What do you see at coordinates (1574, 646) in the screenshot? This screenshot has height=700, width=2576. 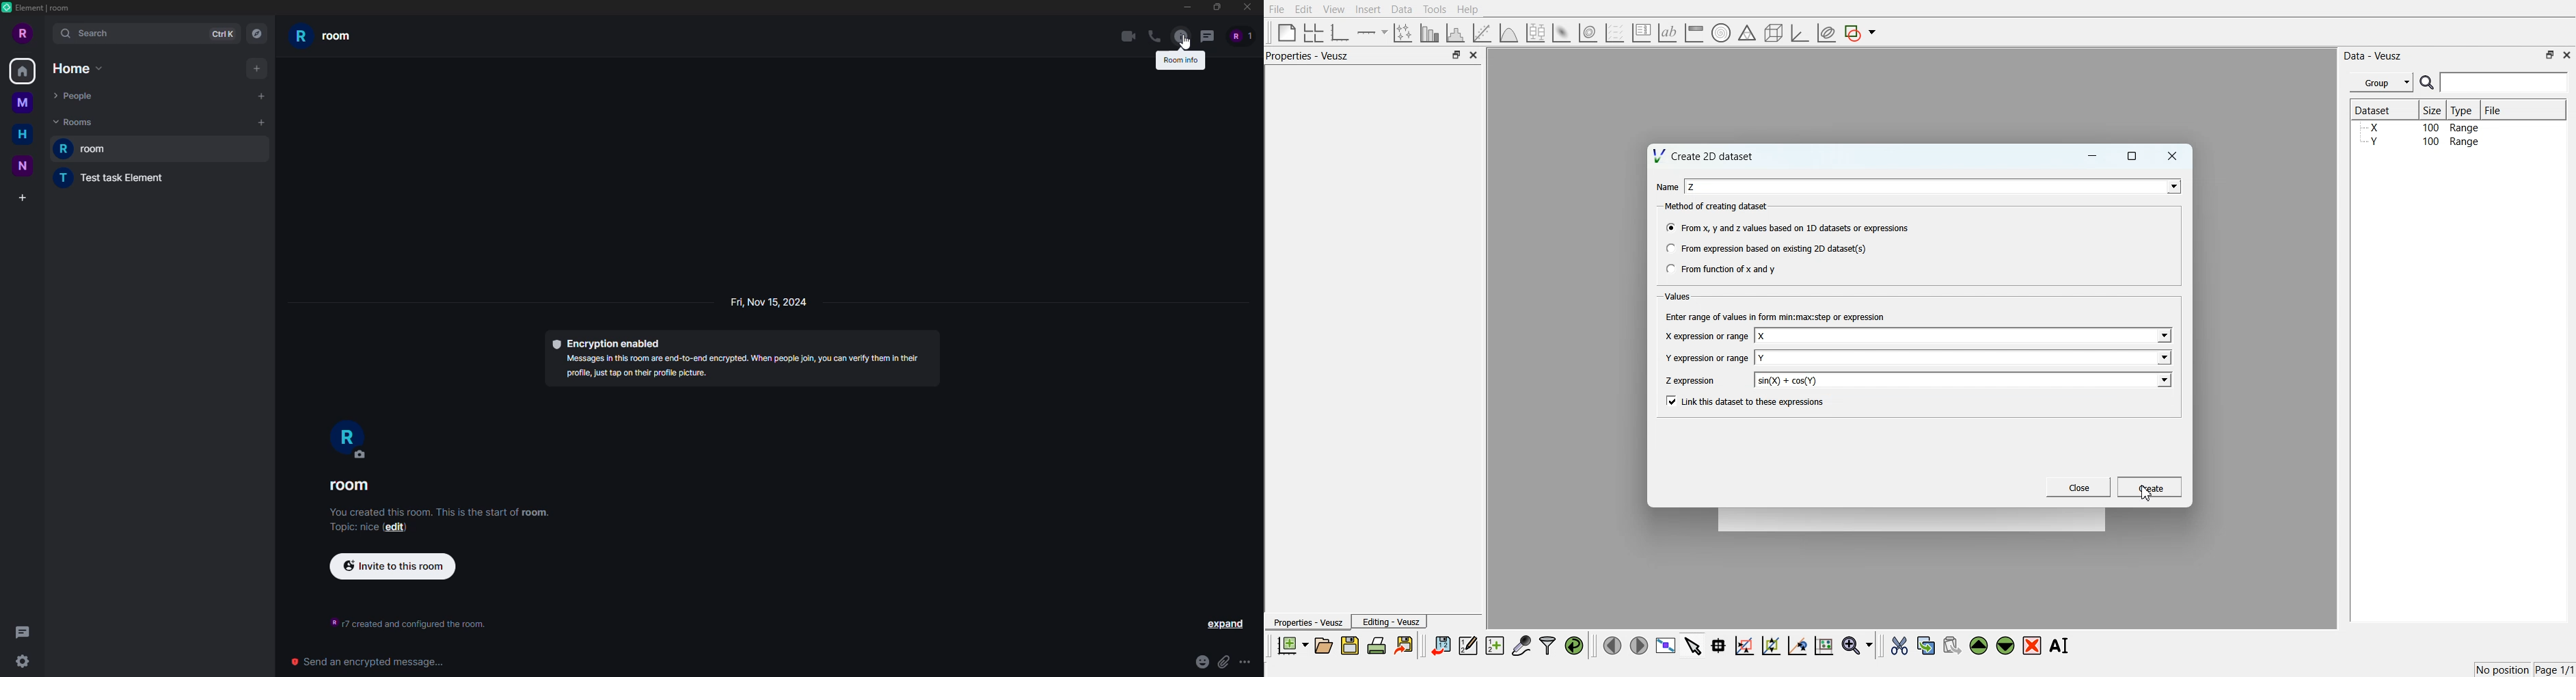 I see `Reload linked dataset` at bounding box center [1574, 646].